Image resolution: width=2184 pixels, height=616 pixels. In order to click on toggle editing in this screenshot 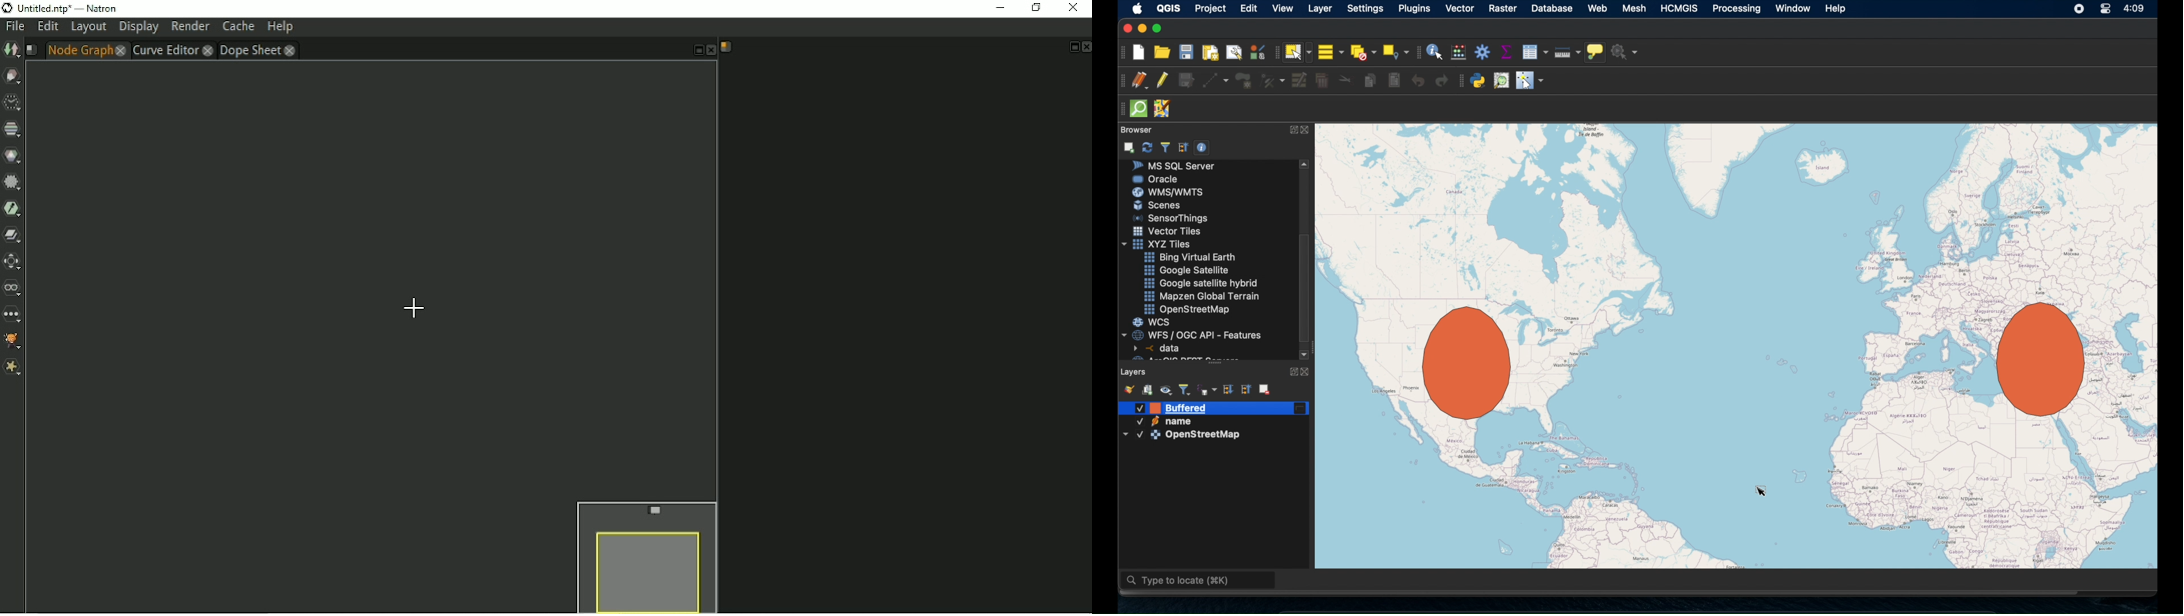, I will do `click(1162, 80)`.